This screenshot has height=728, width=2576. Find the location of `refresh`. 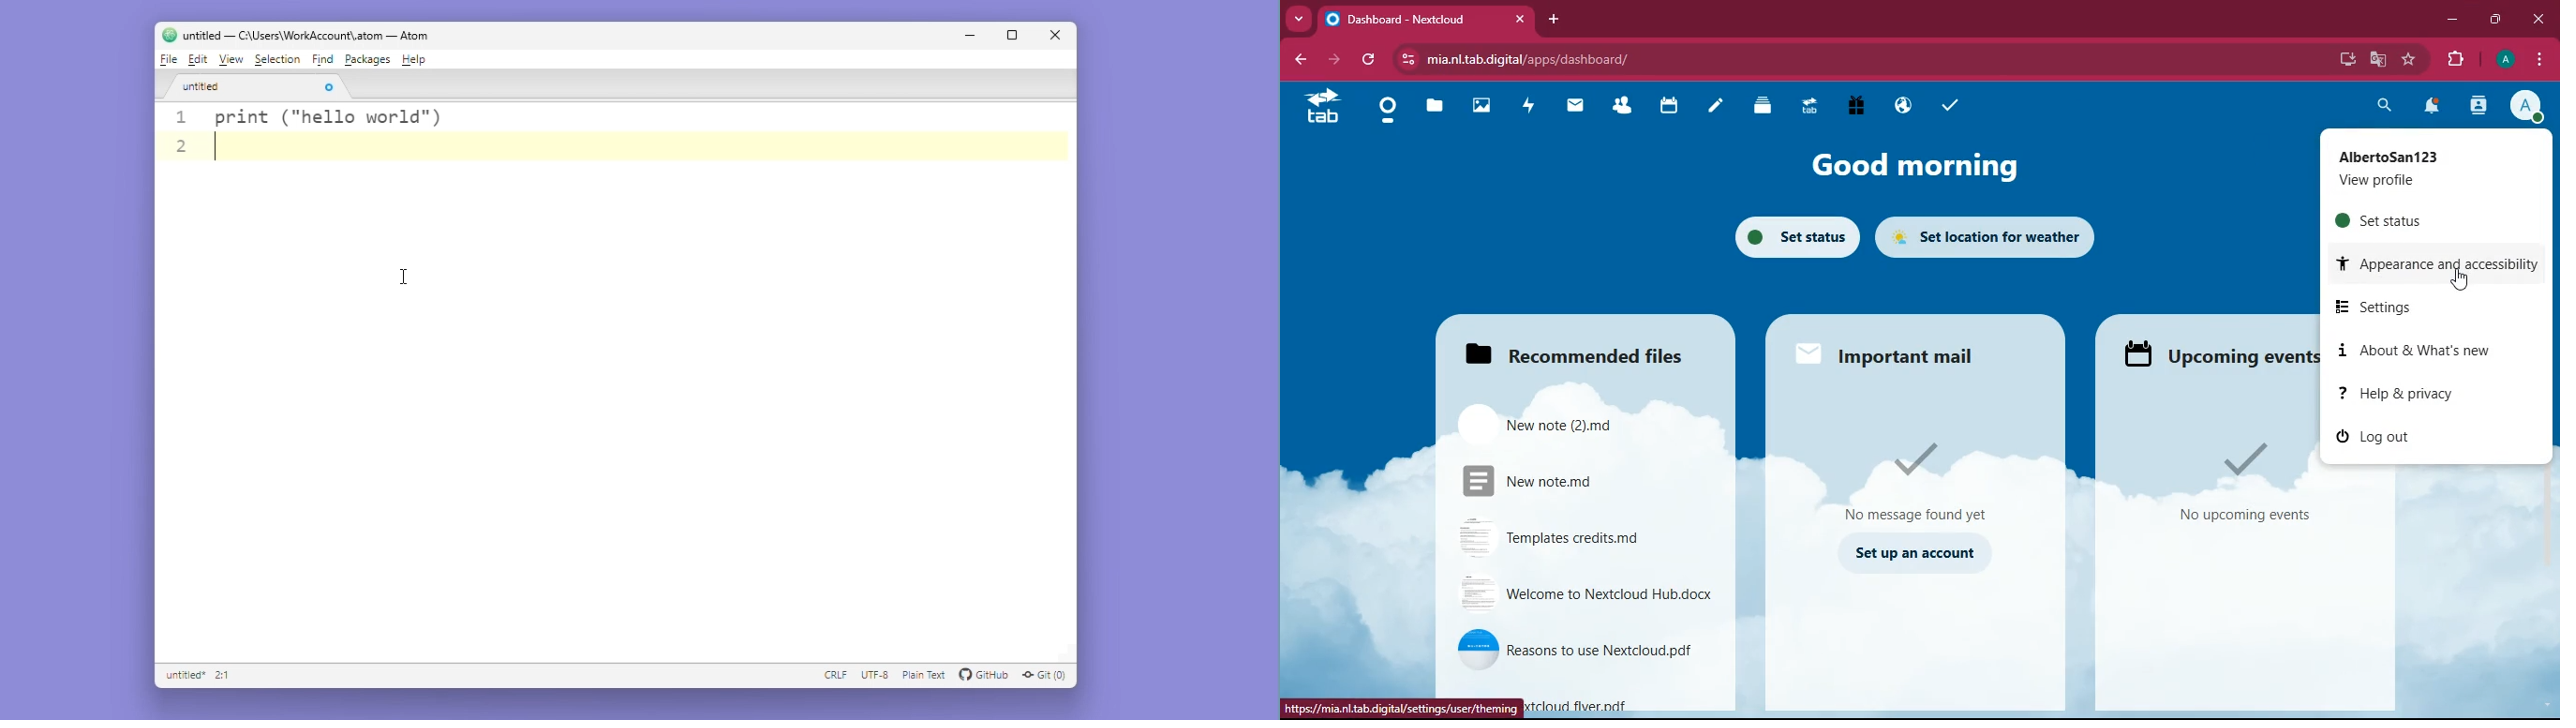

refresh is located at coordinates (1365, 61).